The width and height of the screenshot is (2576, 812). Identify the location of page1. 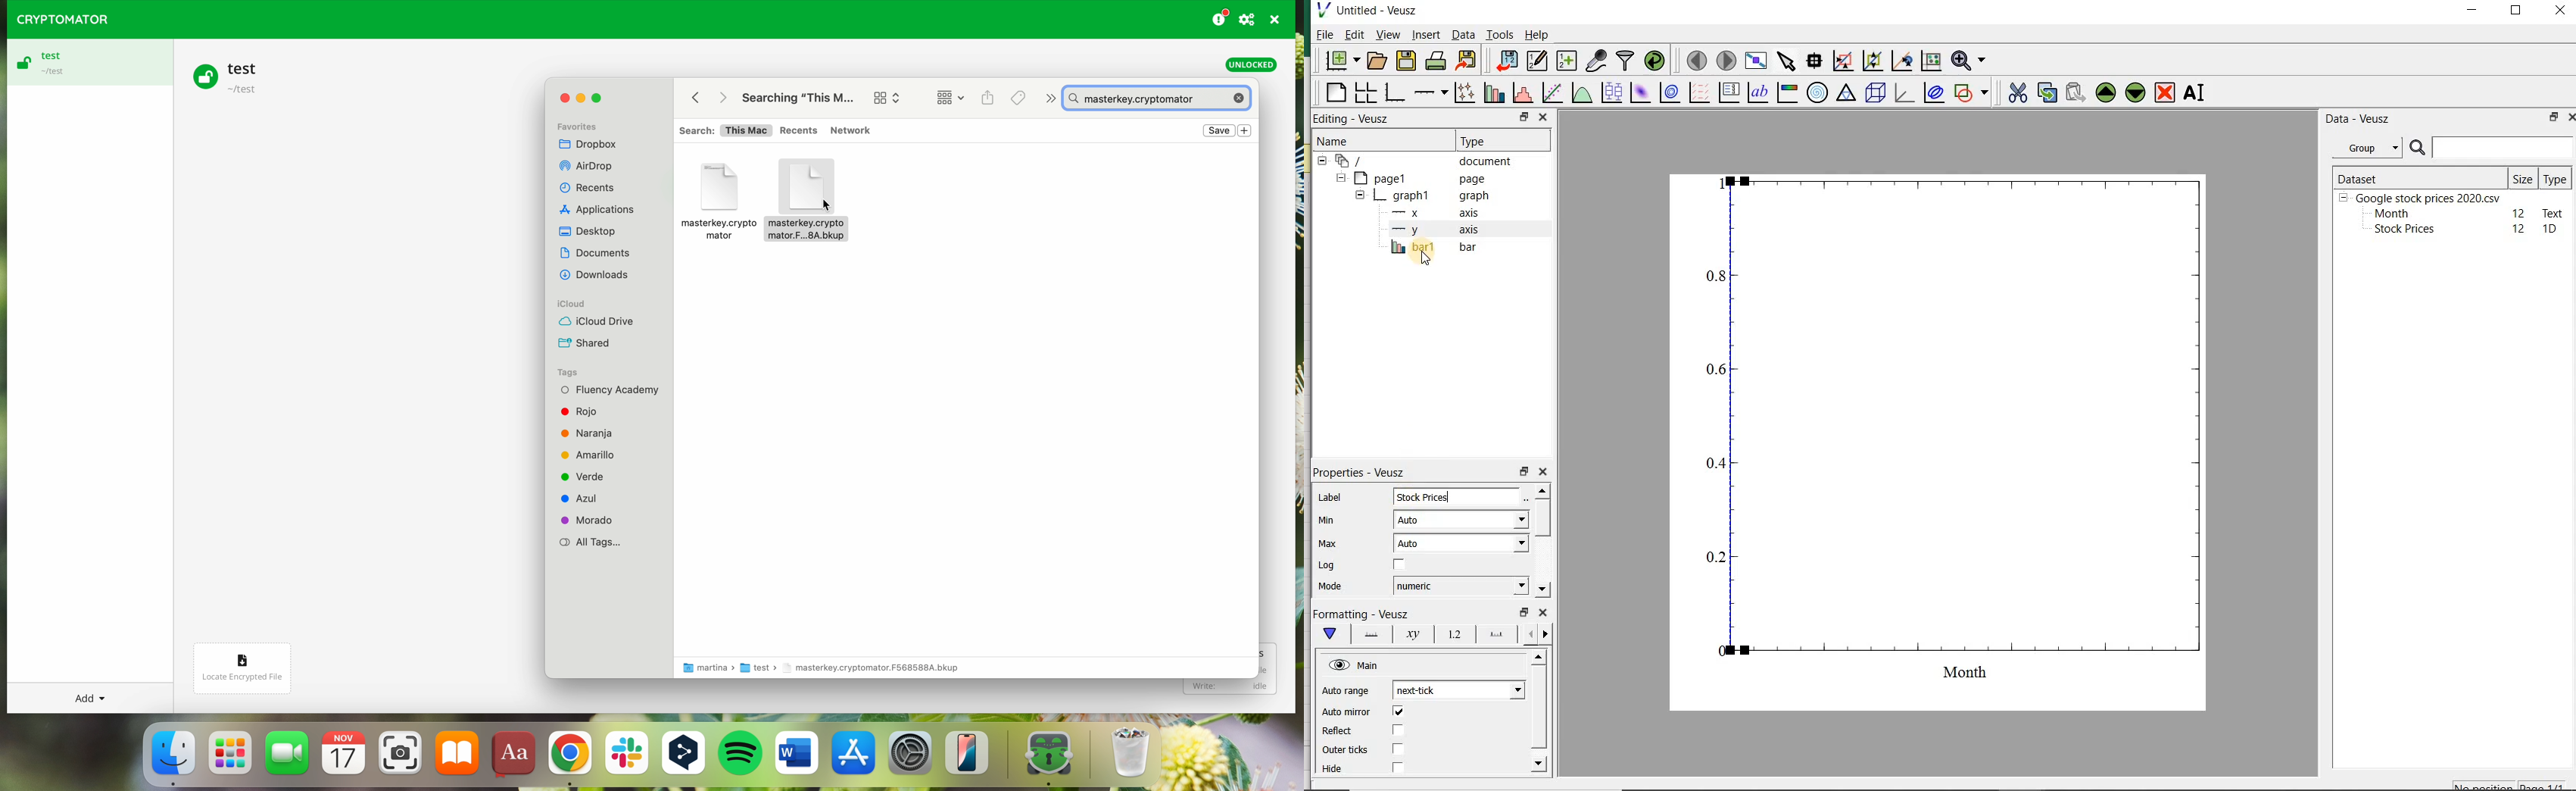
(1414, 179).